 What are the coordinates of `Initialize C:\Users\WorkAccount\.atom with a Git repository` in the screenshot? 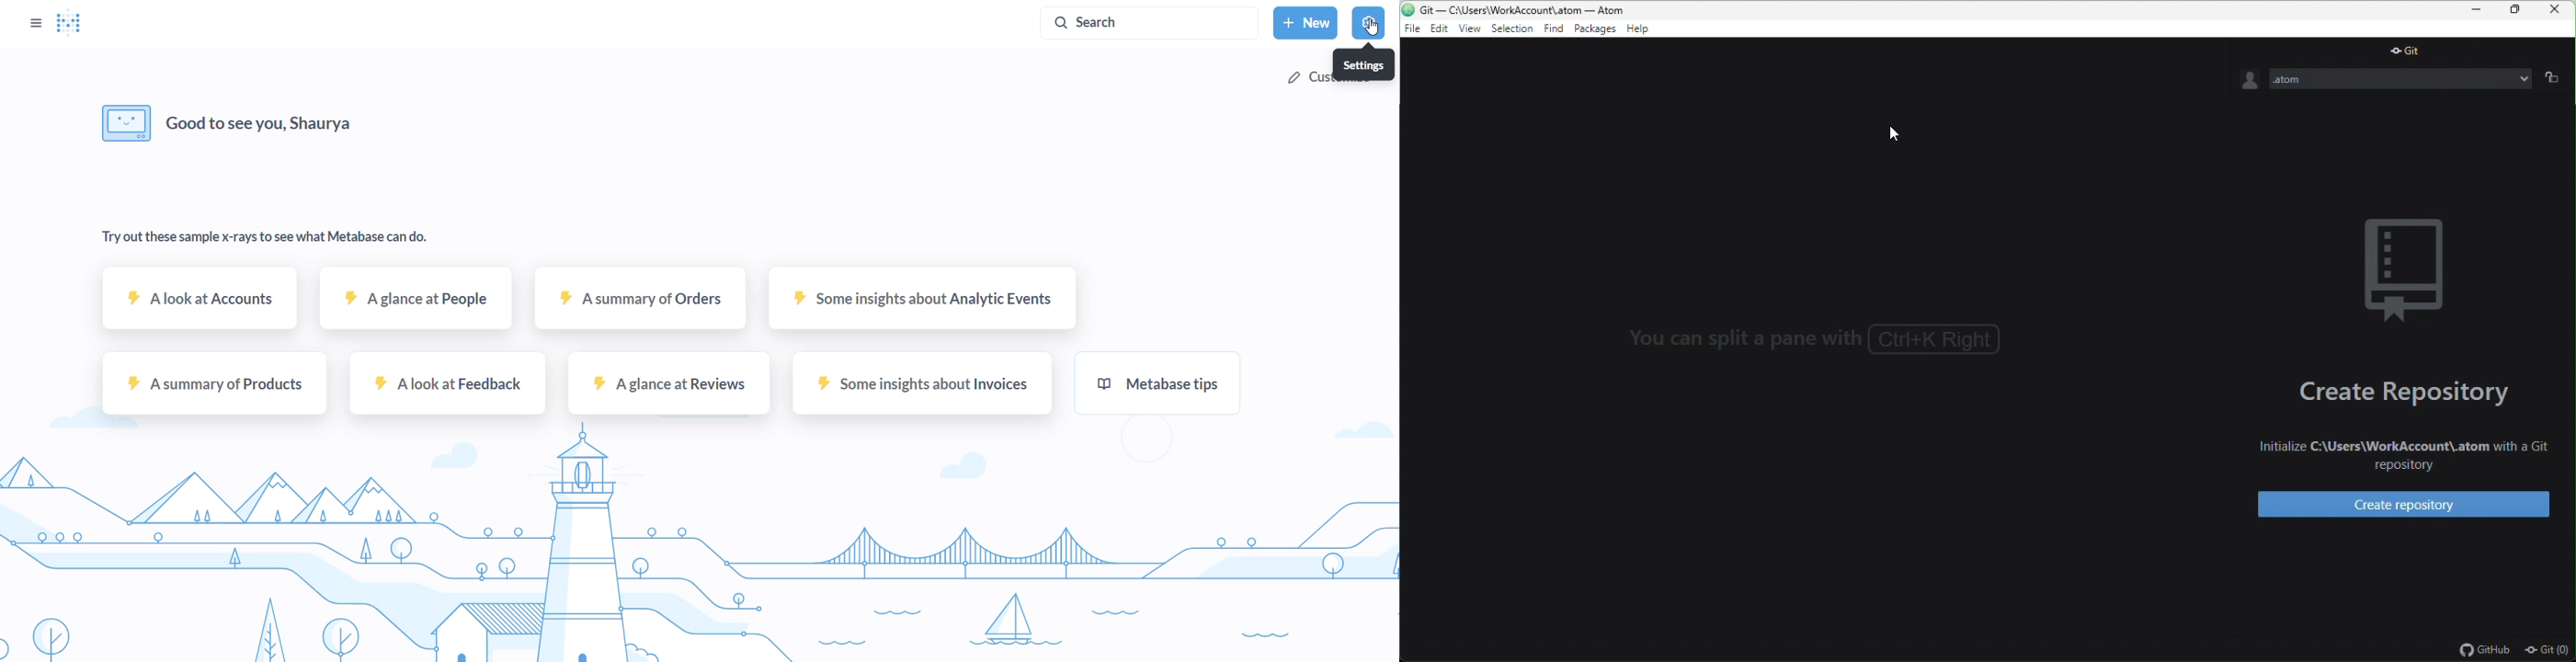 It's located at (2399, 451).